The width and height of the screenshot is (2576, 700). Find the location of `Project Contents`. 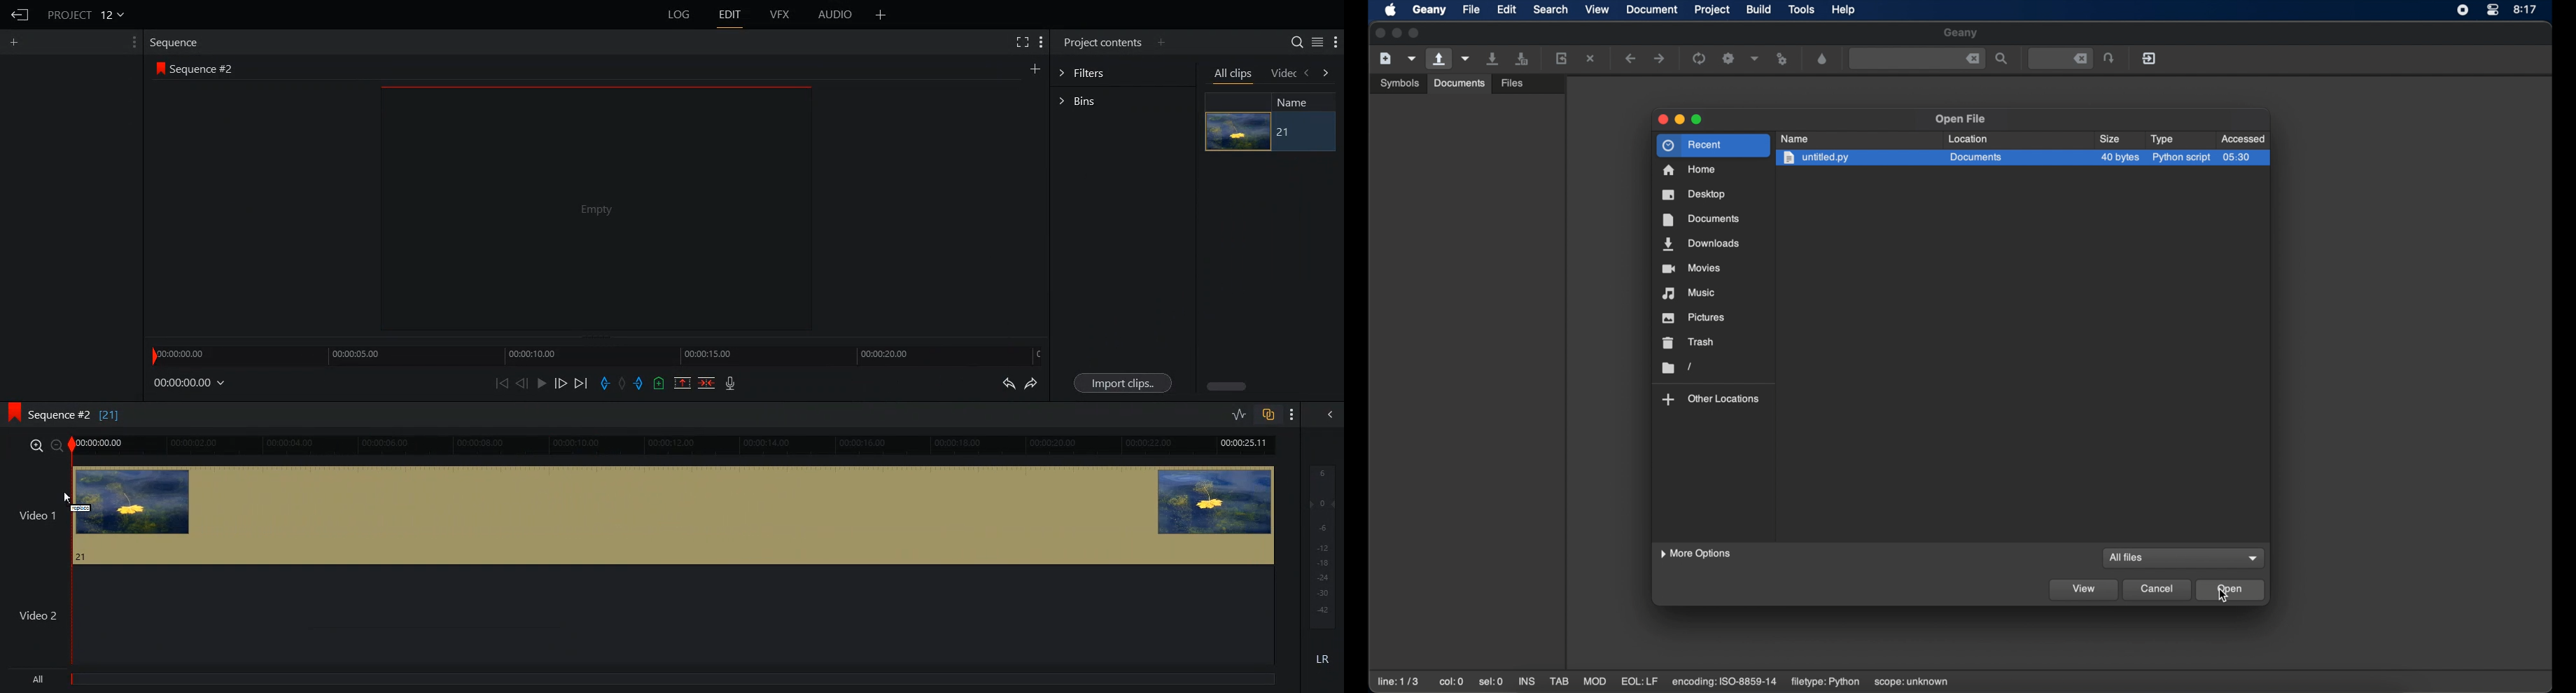

Project Contents is located at coordinates (1103, 41).